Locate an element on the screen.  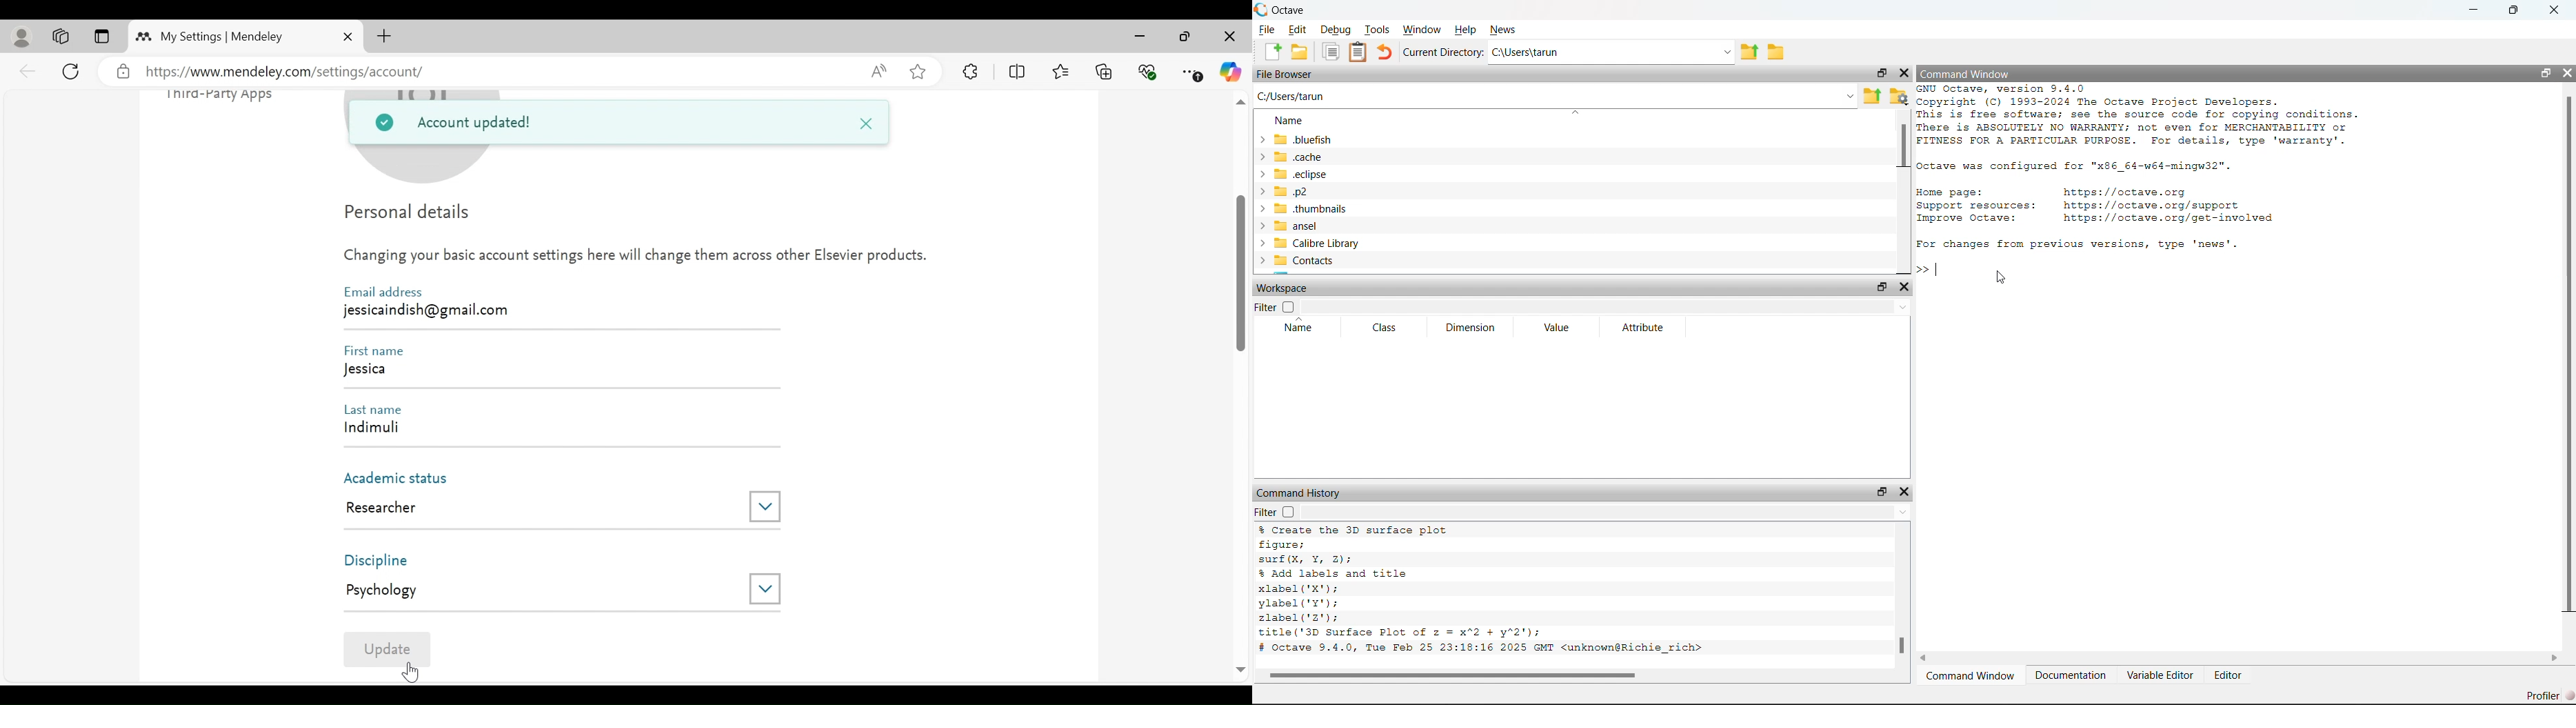
Favorites is located at coordinates (1060, 70).